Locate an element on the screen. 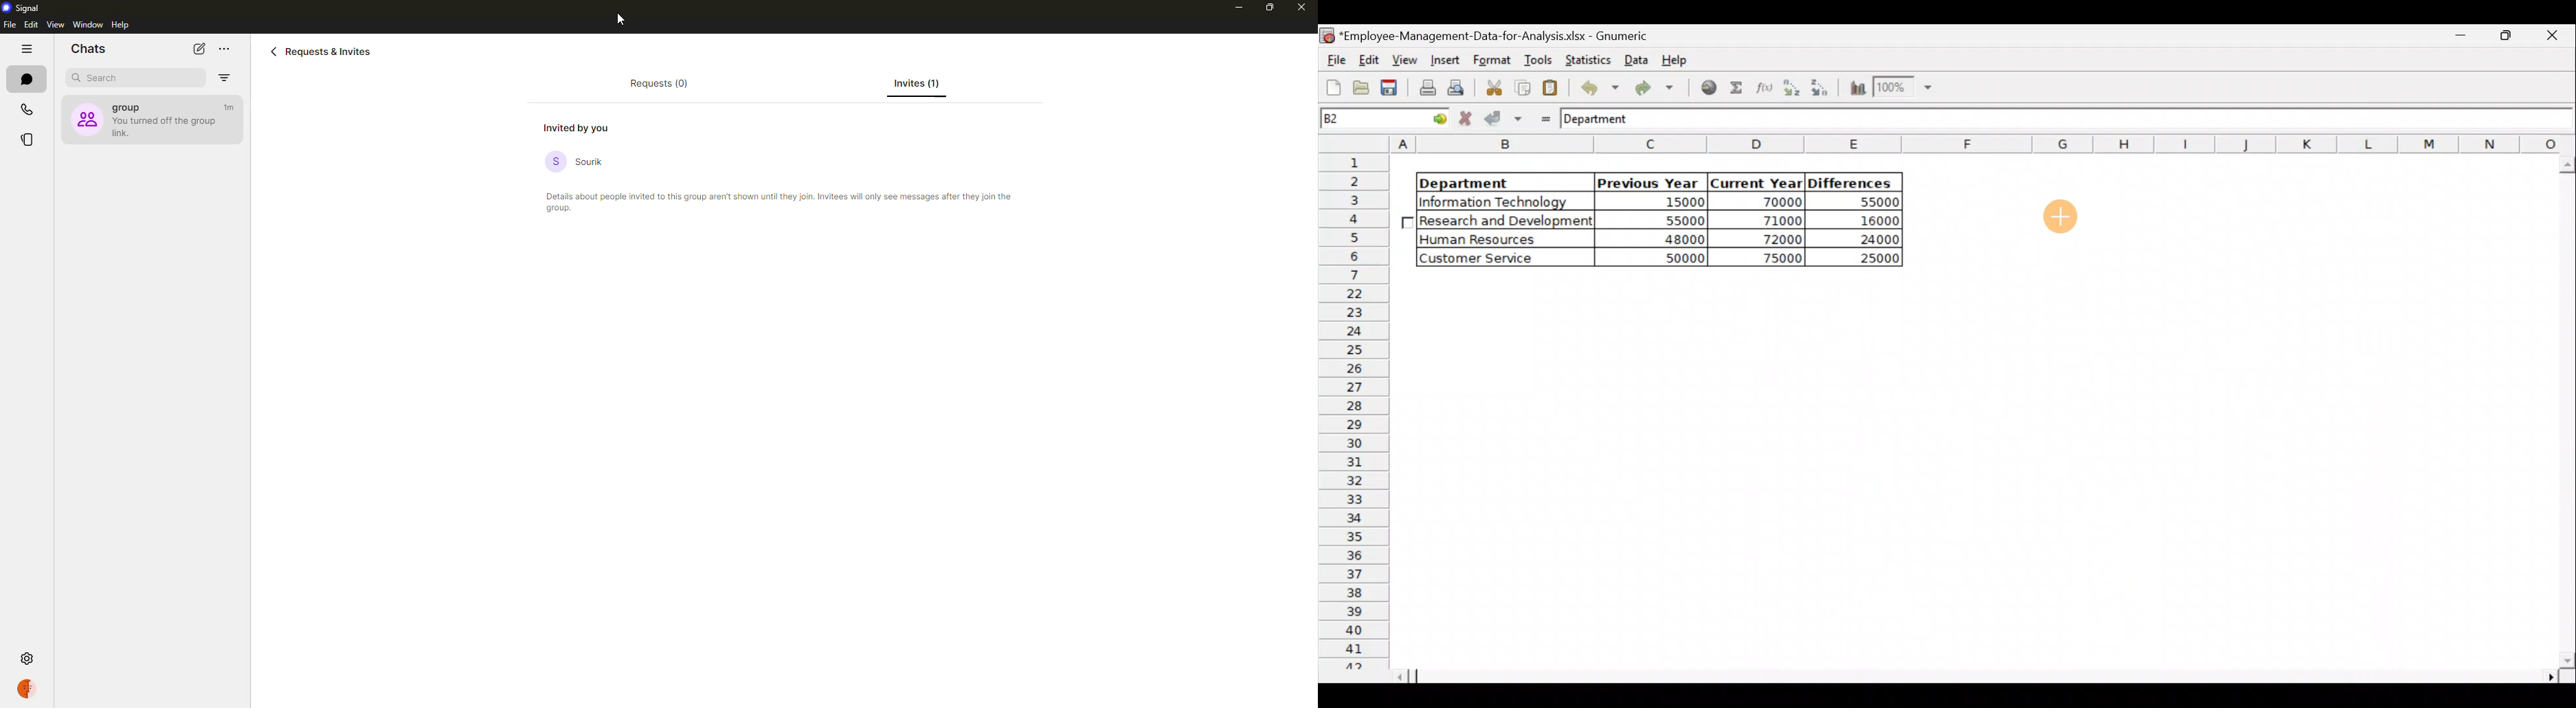 Image resolution: width=2576 pixels, height=728 pixels. Maximize is located at coordinates (2465, 37).